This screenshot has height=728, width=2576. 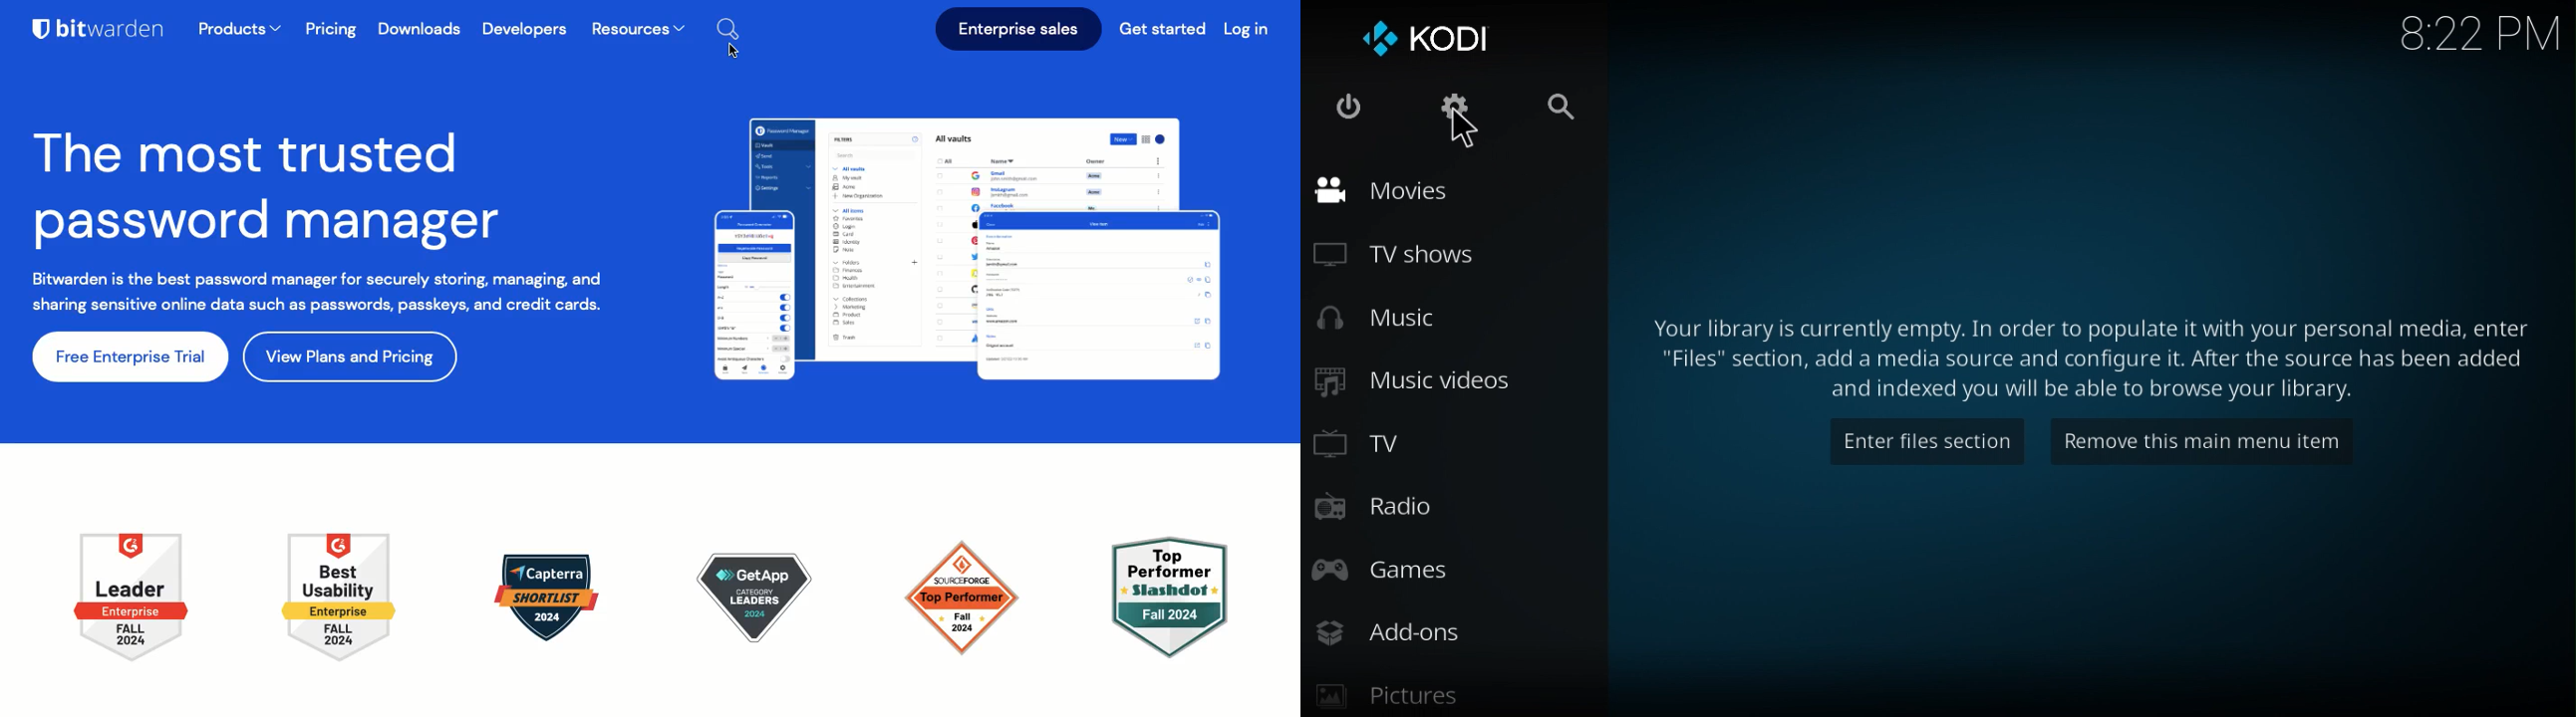 I want to click on view plans and pricing, so click(x=353, y=356).